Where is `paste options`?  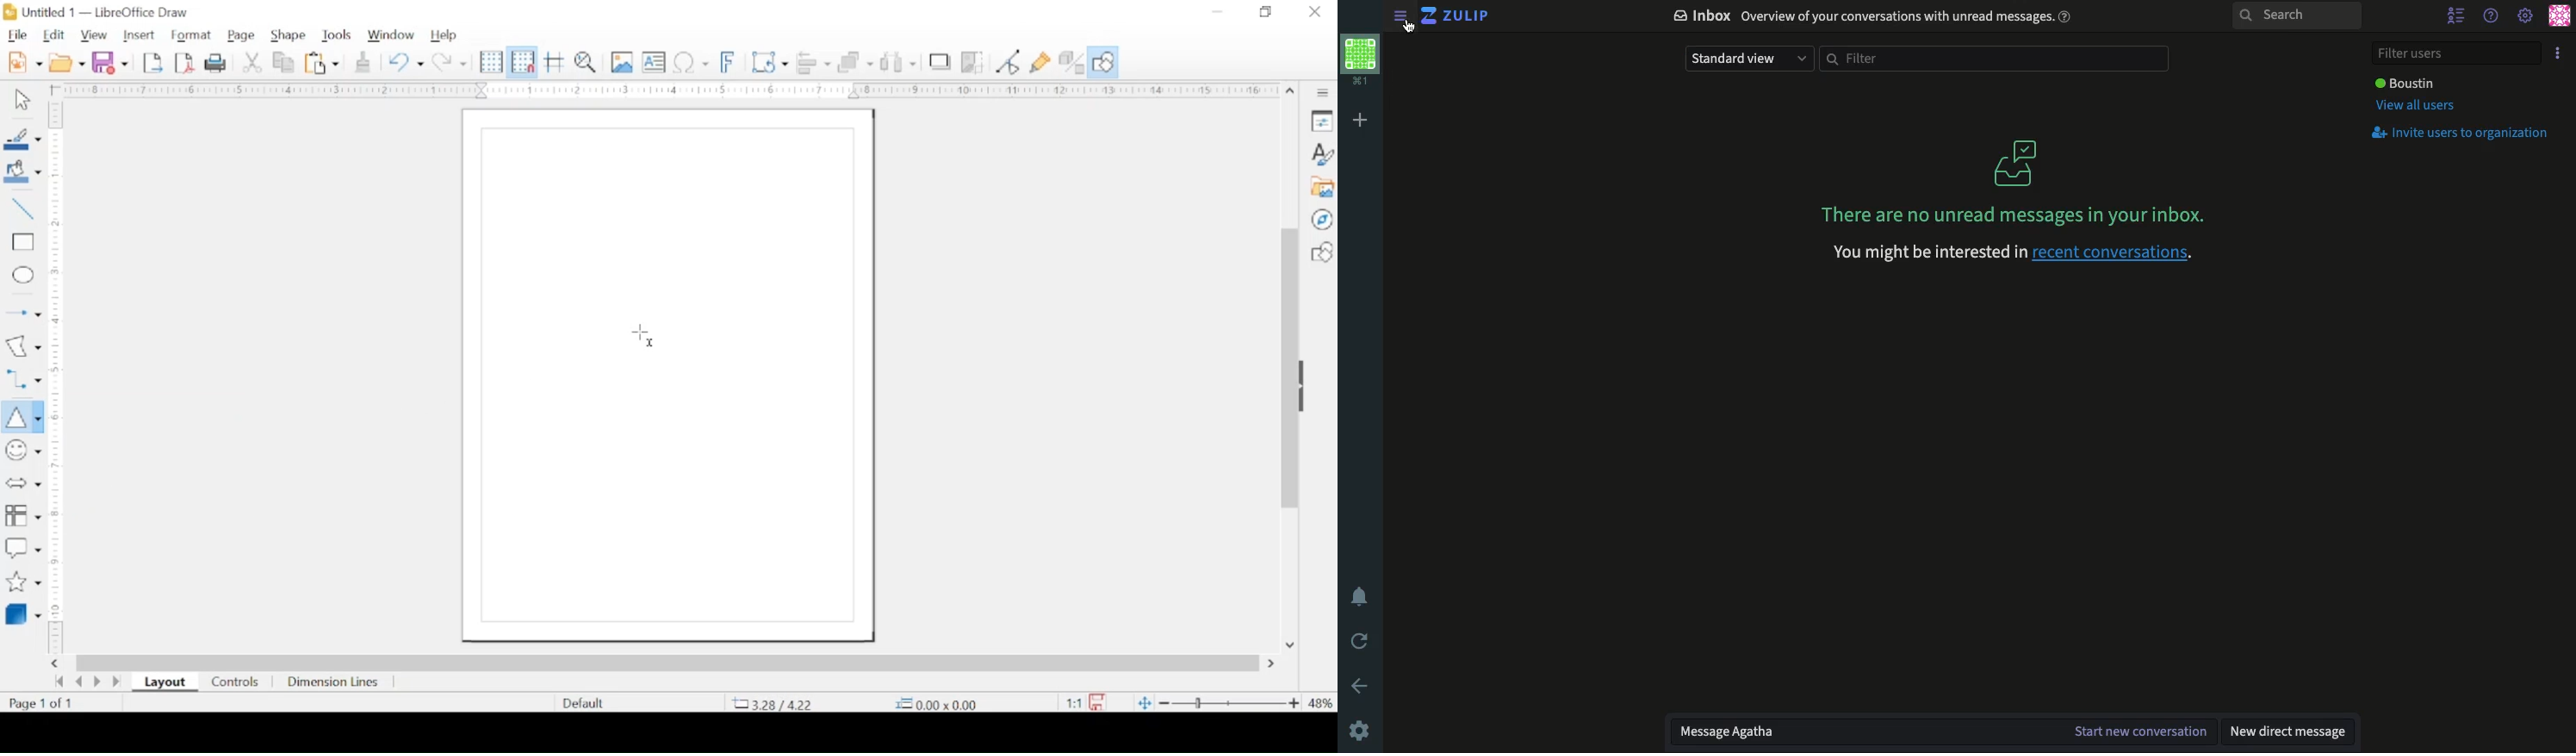 paste options is located at coordinates (323, 63).